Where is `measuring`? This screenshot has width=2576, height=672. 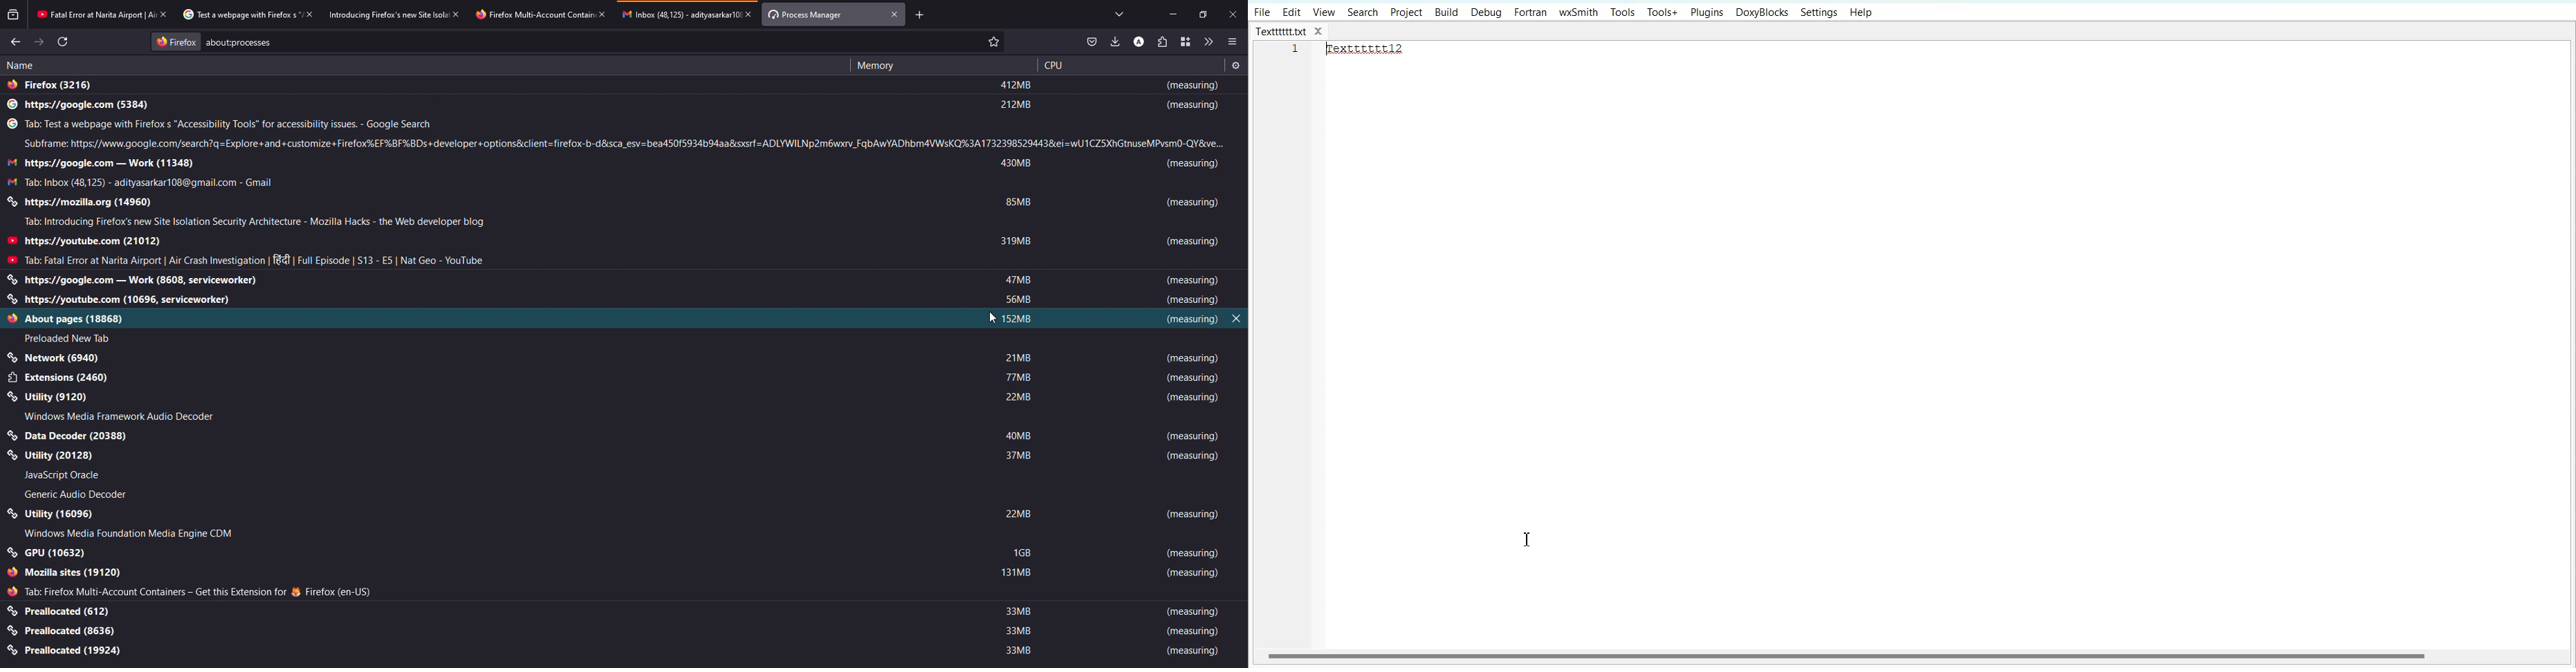 measuring is located at coordinates (1191, 200).